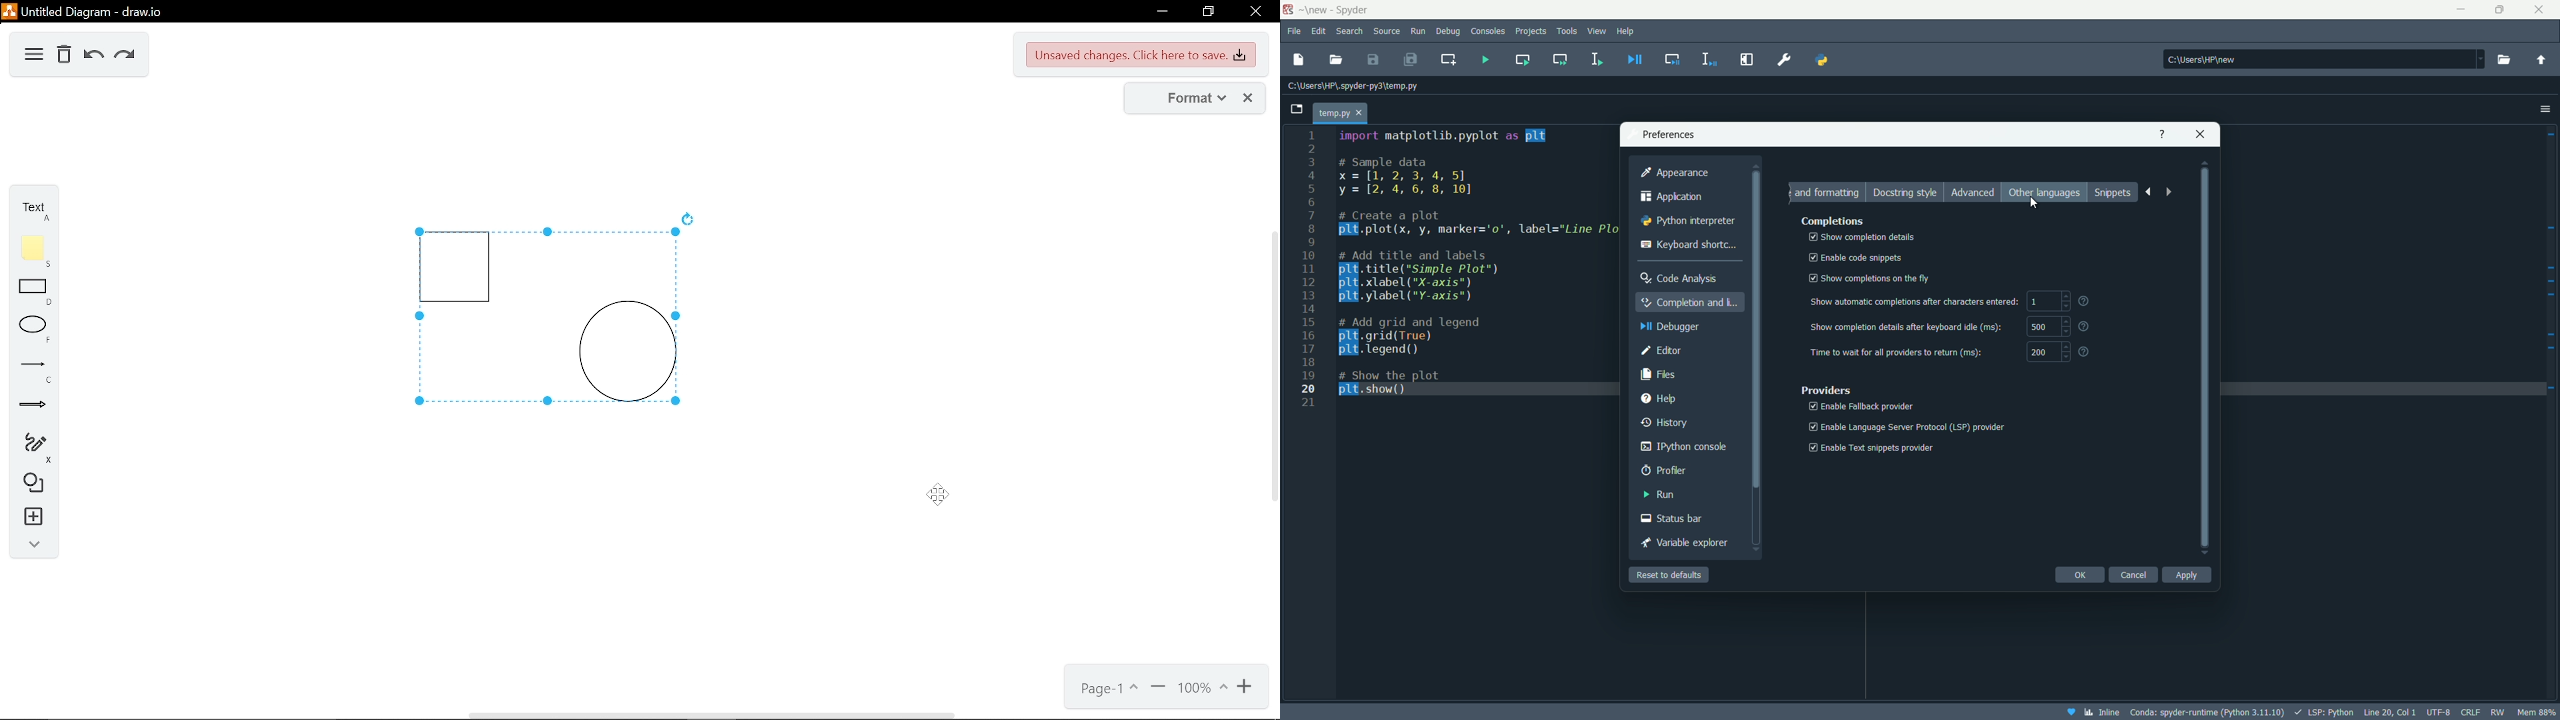 This screenshot has width=2576, height=728. What do you see at coordinates (2064, 301) in the screenshot?
I see `increment and decremnt button` at bounding box center [2064, 301].